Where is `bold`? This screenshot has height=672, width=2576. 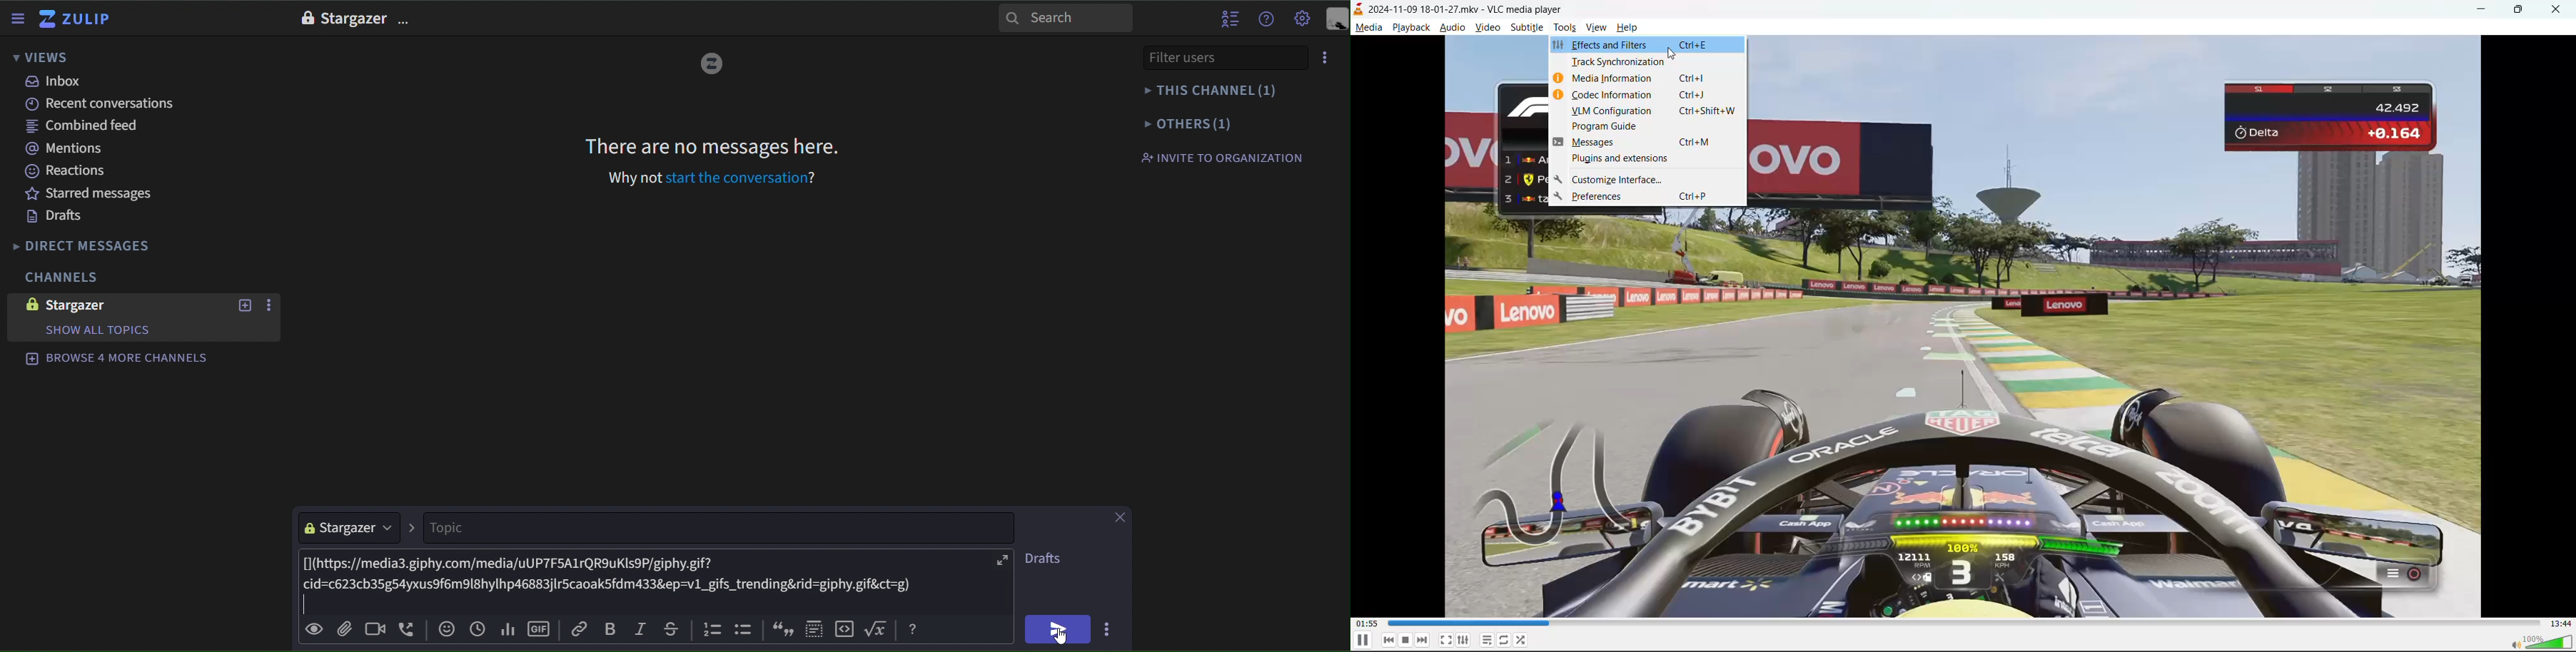 bold is located at coordinates (610, 629).